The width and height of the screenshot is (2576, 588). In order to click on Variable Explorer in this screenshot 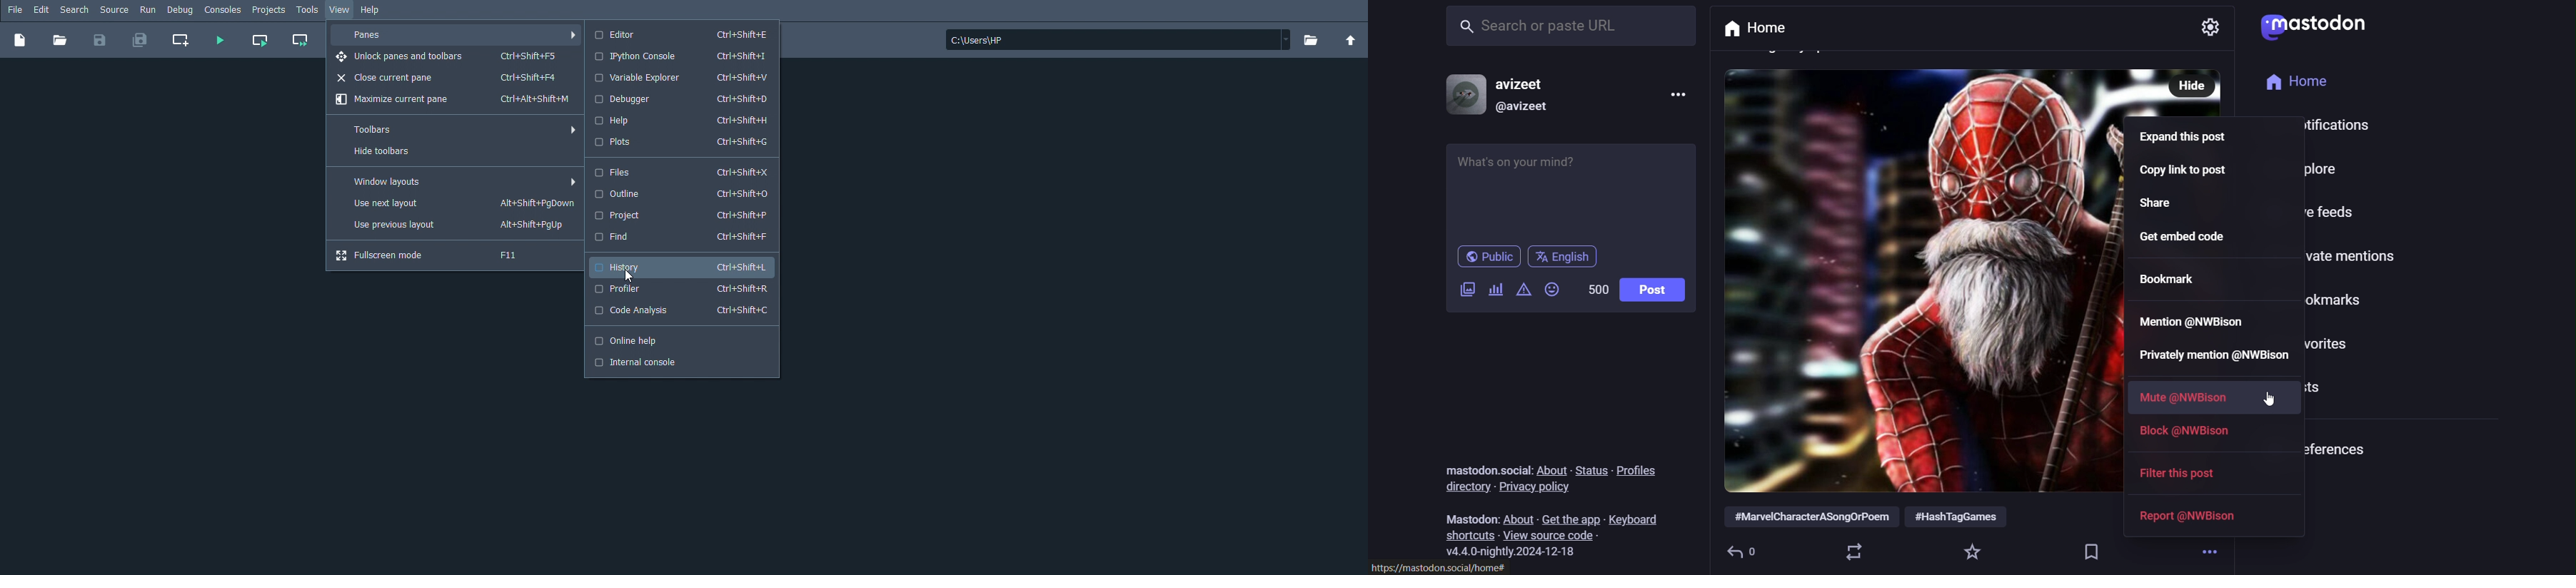, I will do `click(686, 77)`.